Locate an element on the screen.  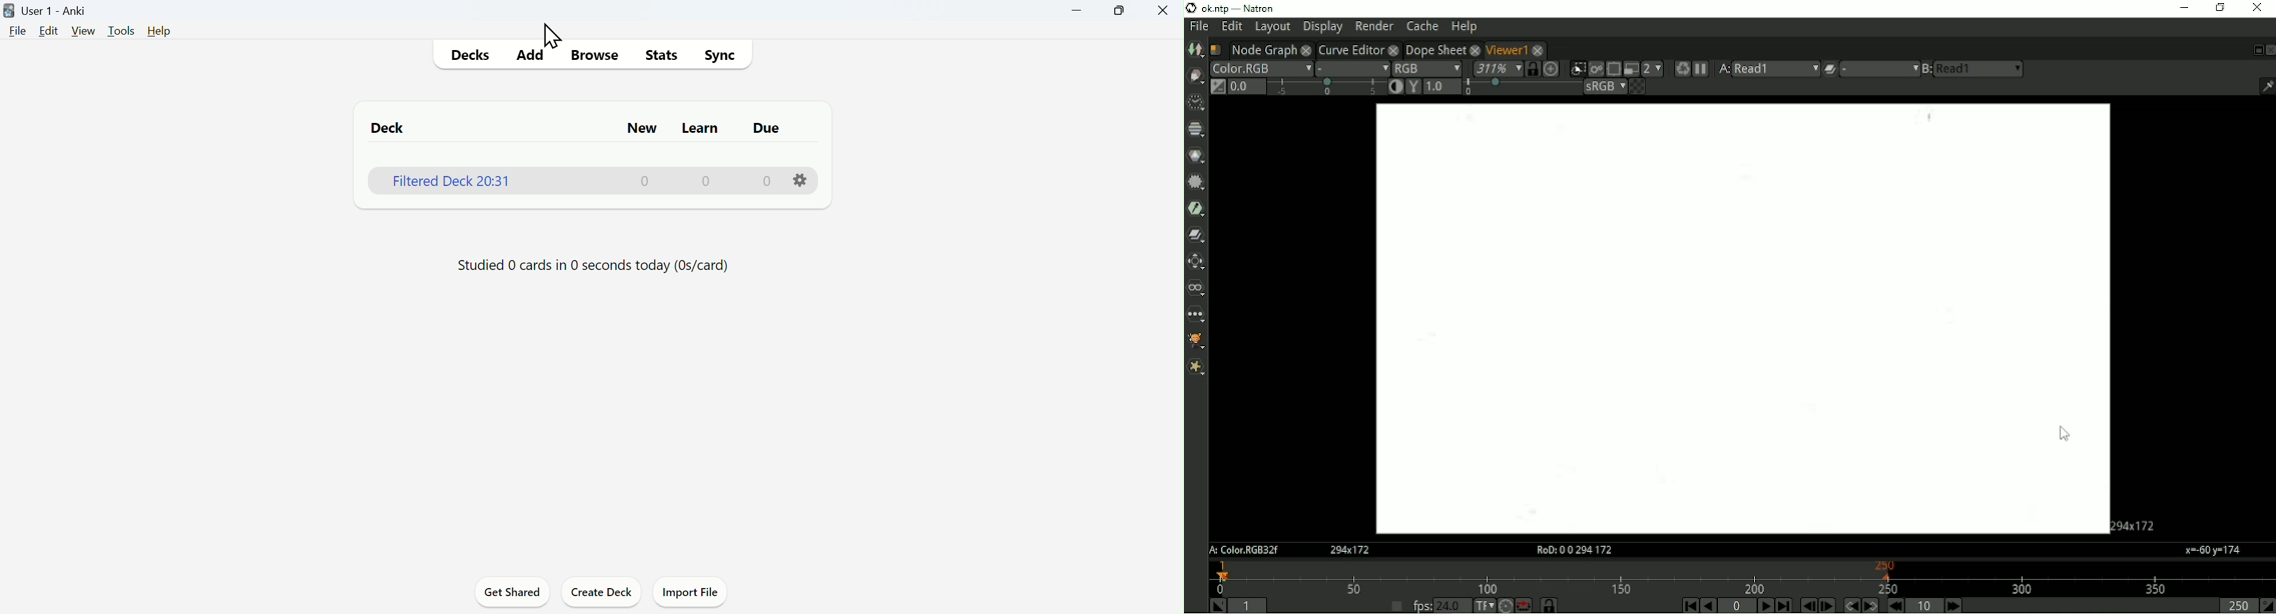
Decks is located at coordinates (473, 56).